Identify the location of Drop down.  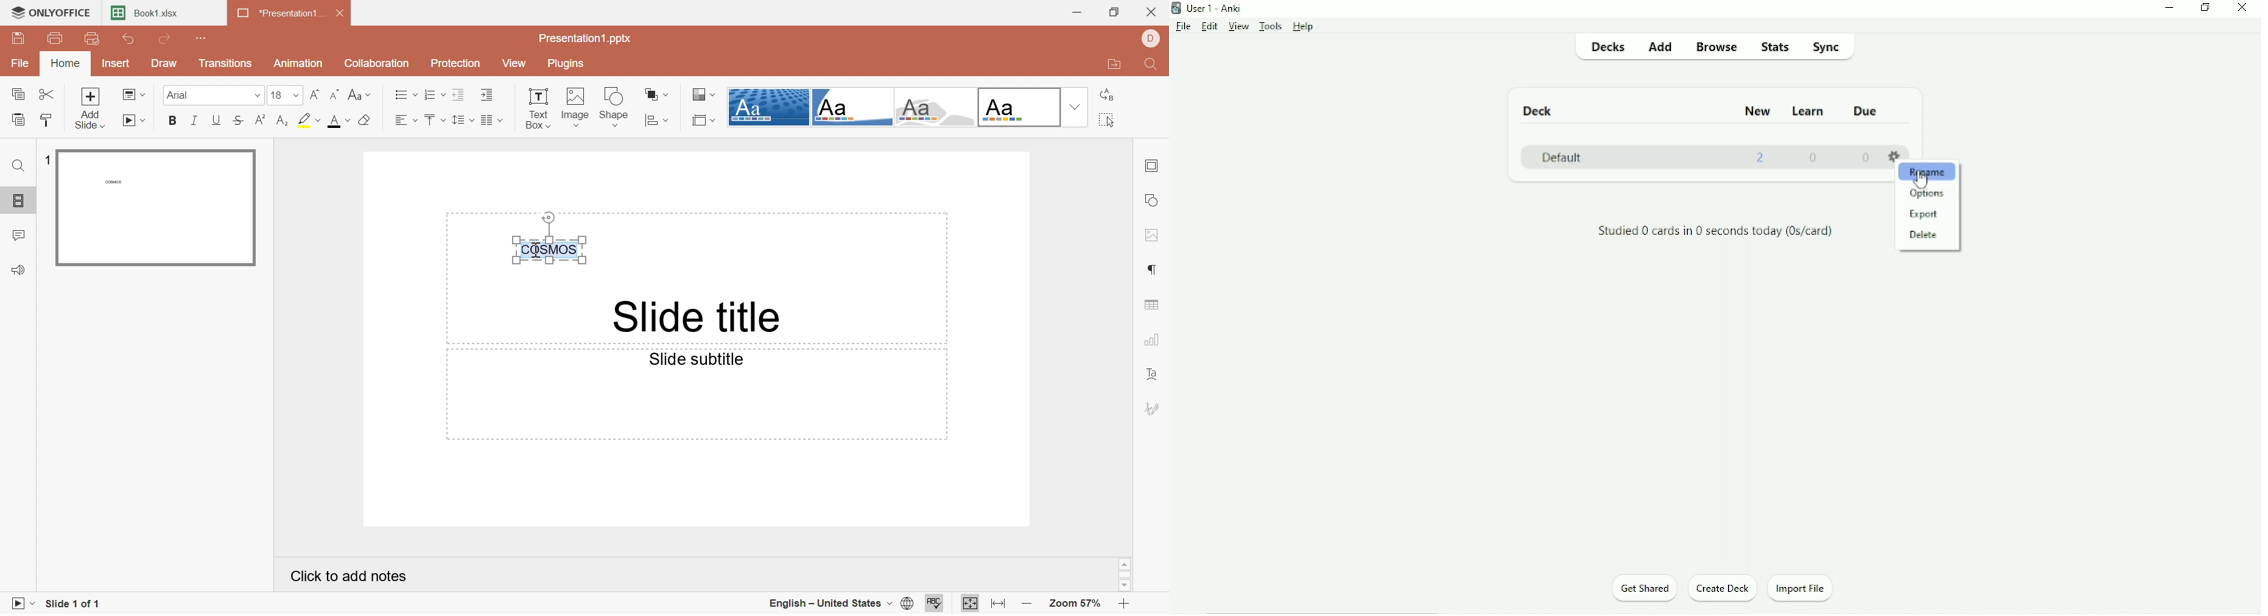
(1078, 107).